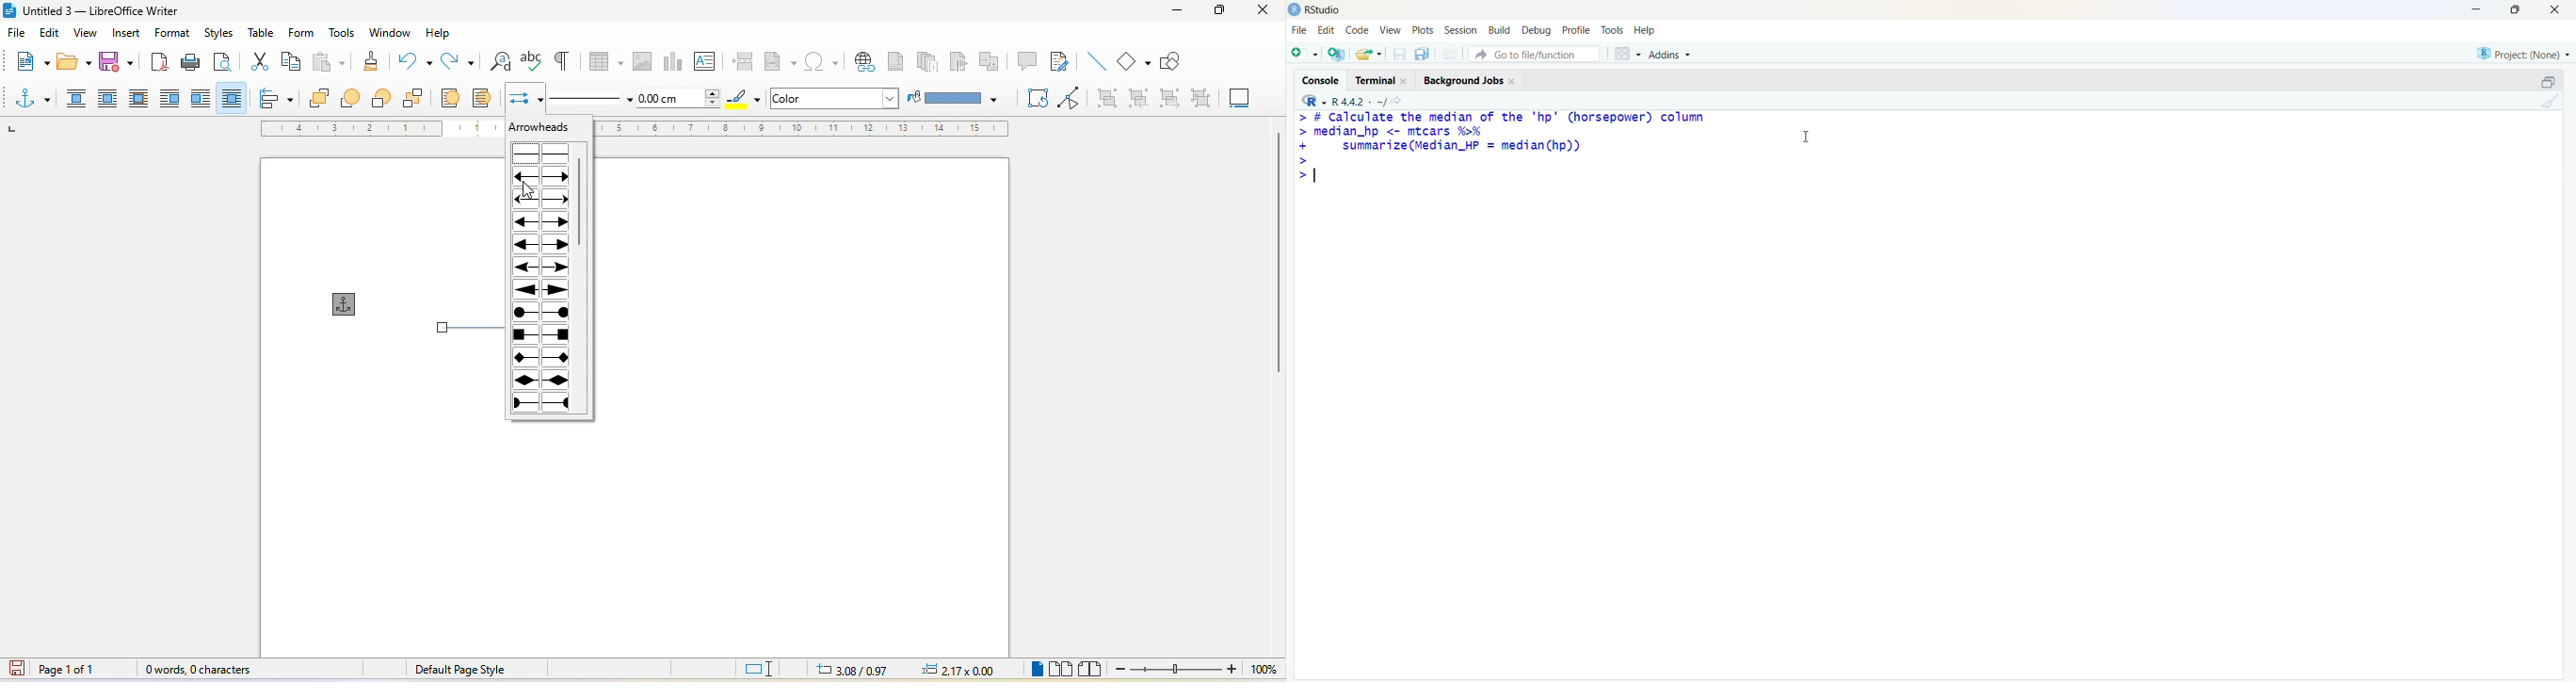 Image resolution: width=2576 pixels, height=700 pixels. What do you see at coordinates (413, 58) in the screenshot?
I see `undo` at bounding box center [413, 58].